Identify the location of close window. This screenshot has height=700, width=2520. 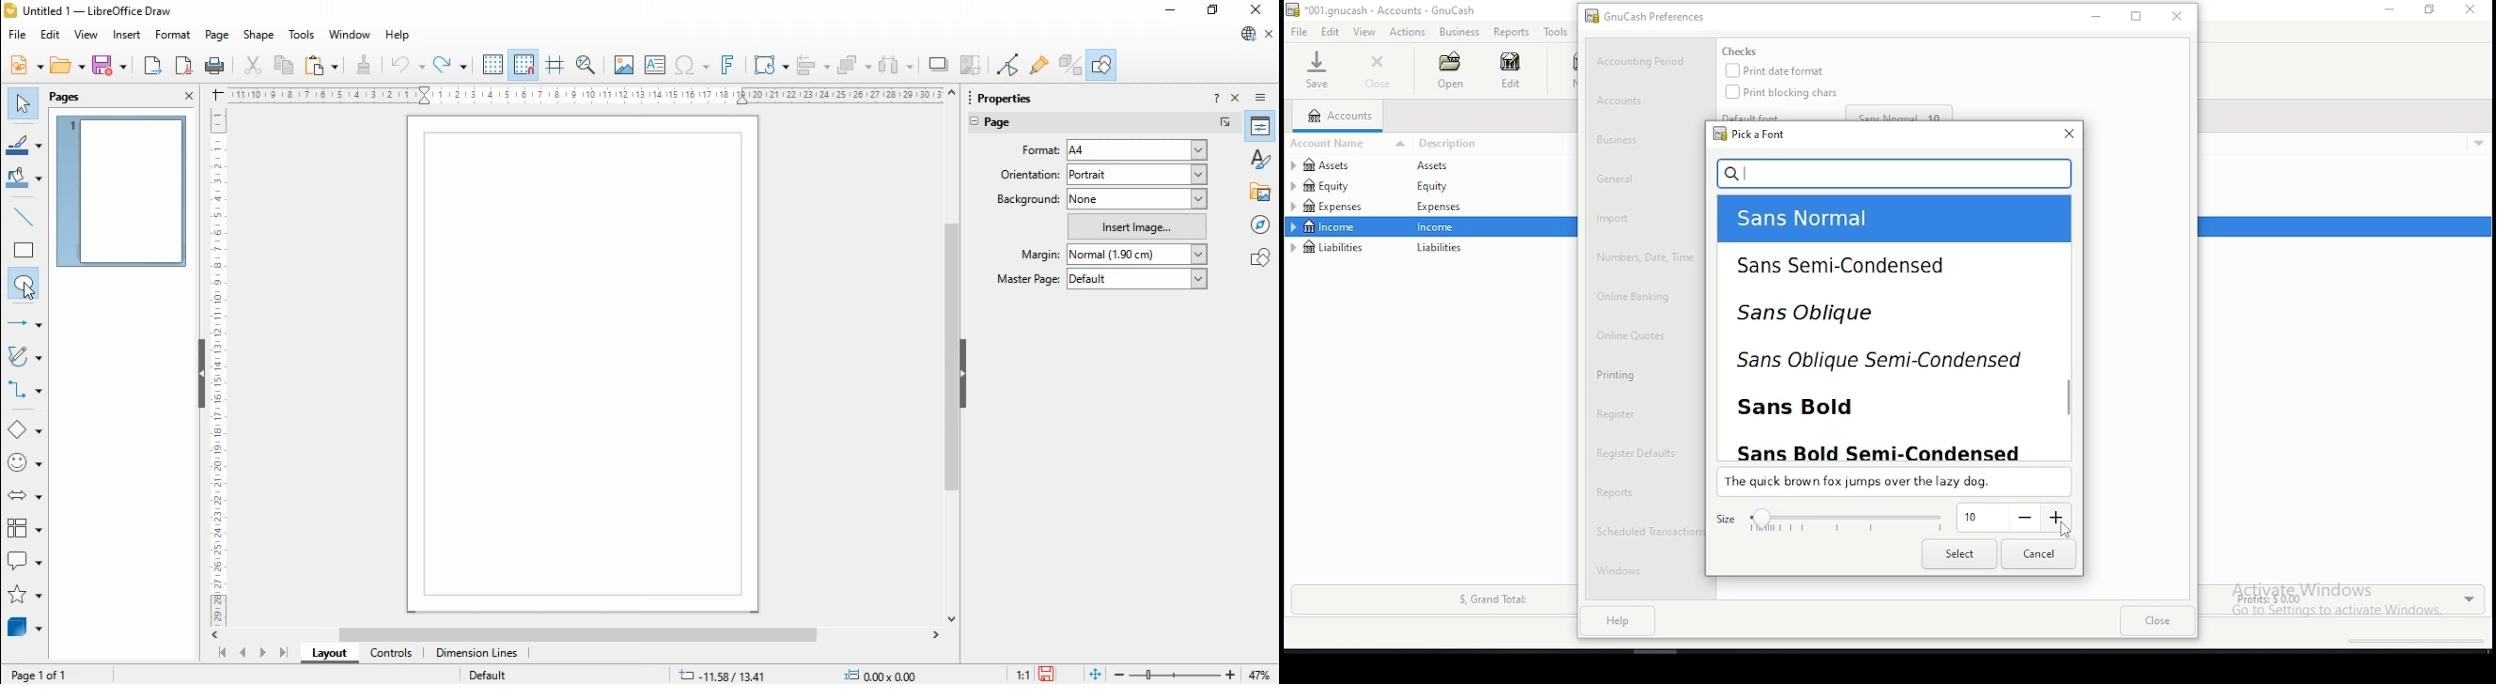
(2067, 134).